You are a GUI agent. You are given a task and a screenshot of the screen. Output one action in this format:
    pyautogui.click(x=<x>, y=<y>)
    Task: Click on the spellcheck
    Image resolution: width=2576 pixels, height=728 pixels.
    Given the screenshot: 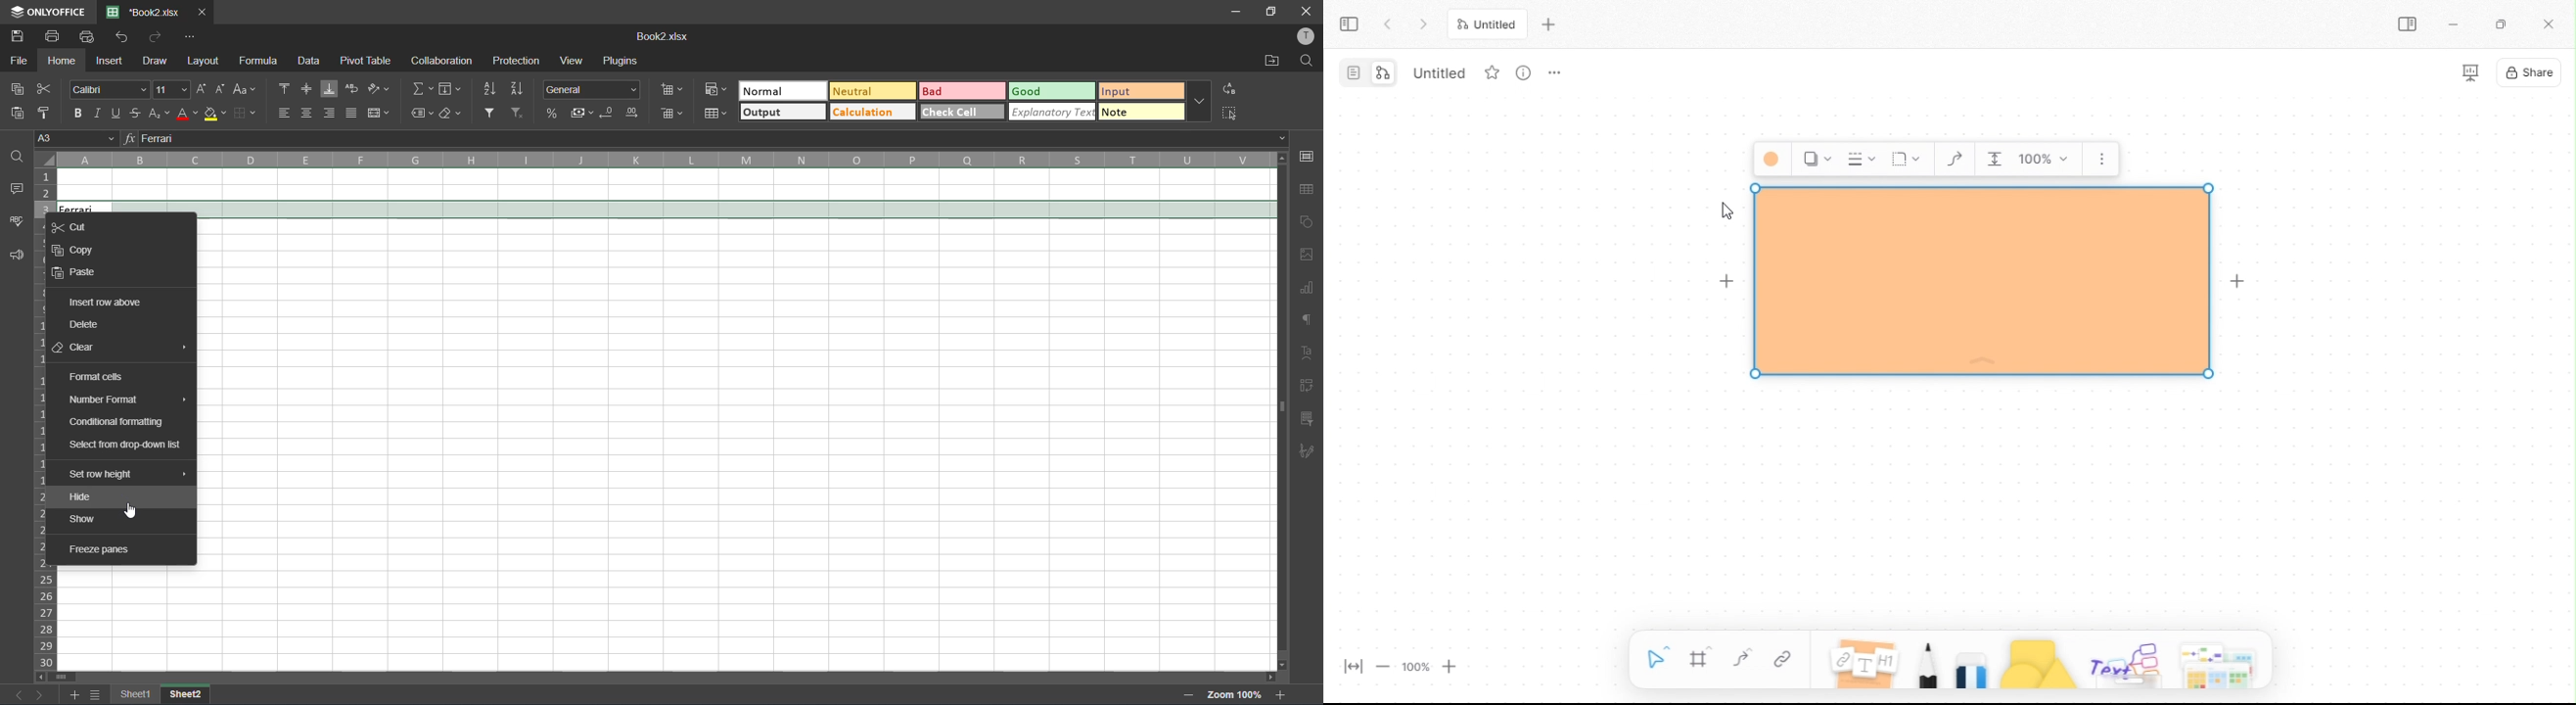 What is the action you would take?
    pyautogui.click(x=14, y=225)
    